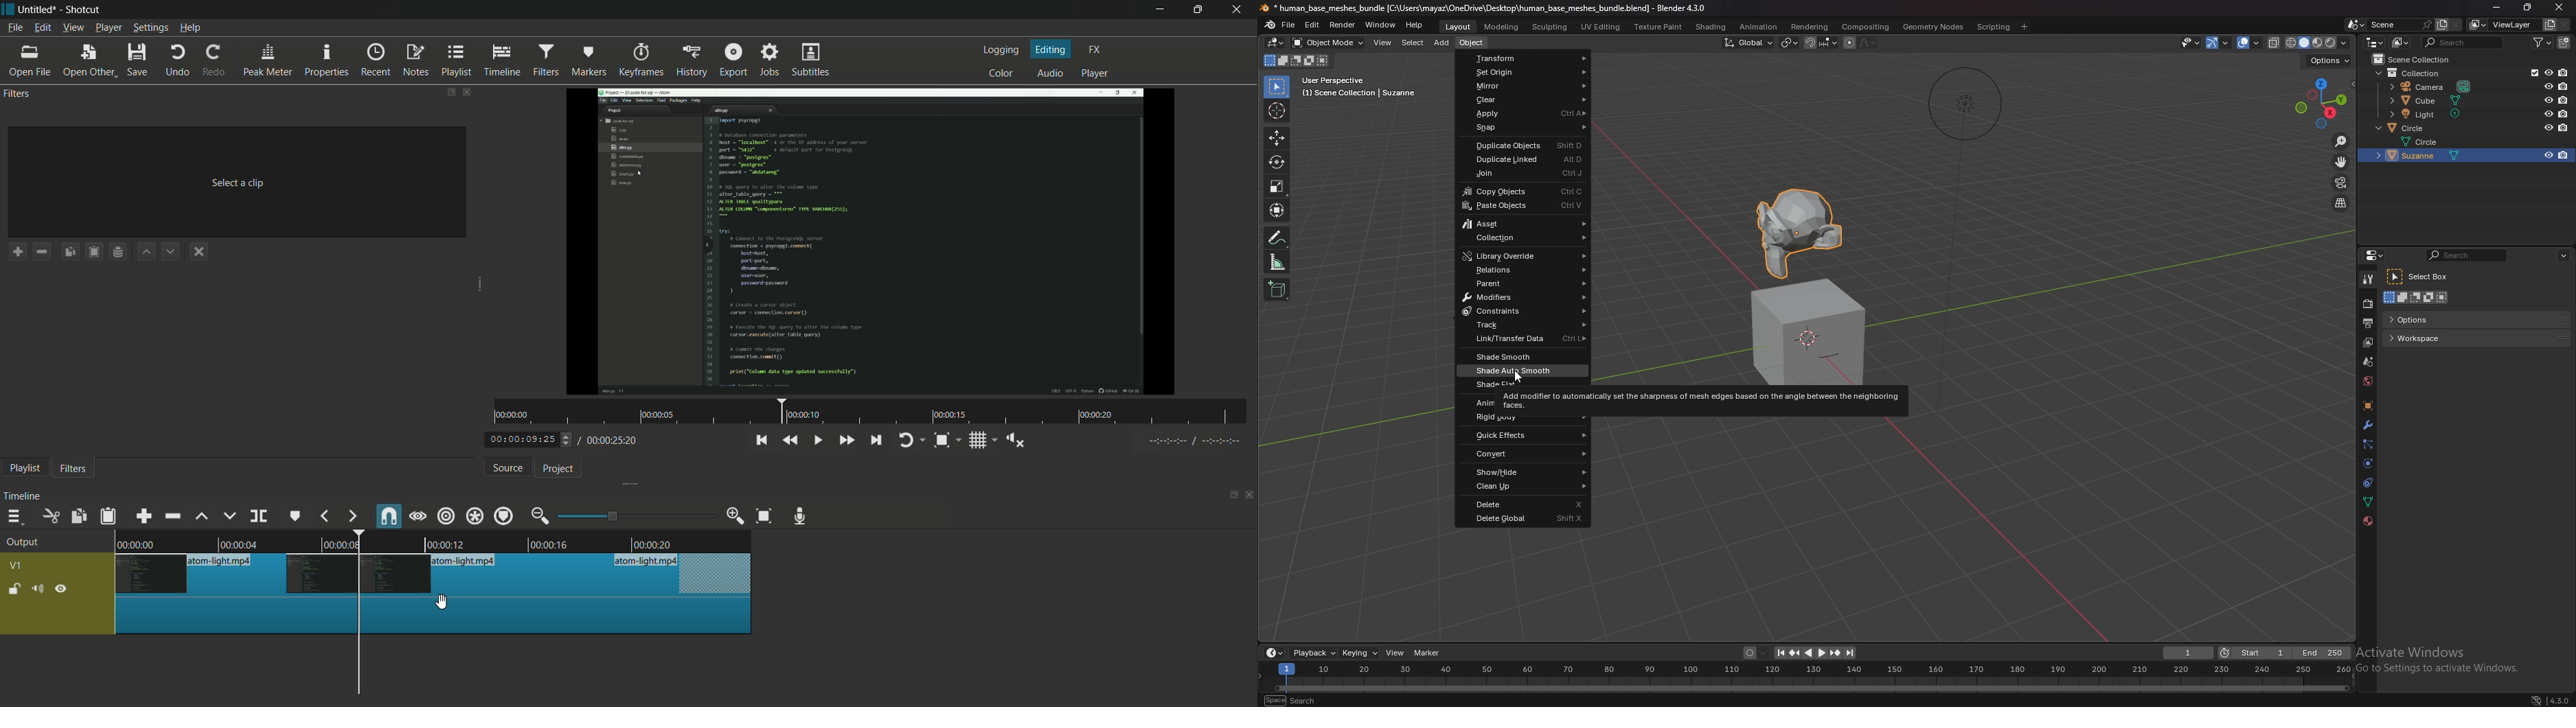 Image resolution: width=2576 pixels, height=728 pixels. Describe the element at coordinates (690, 61) in the screenshot. I see `history` at that location.